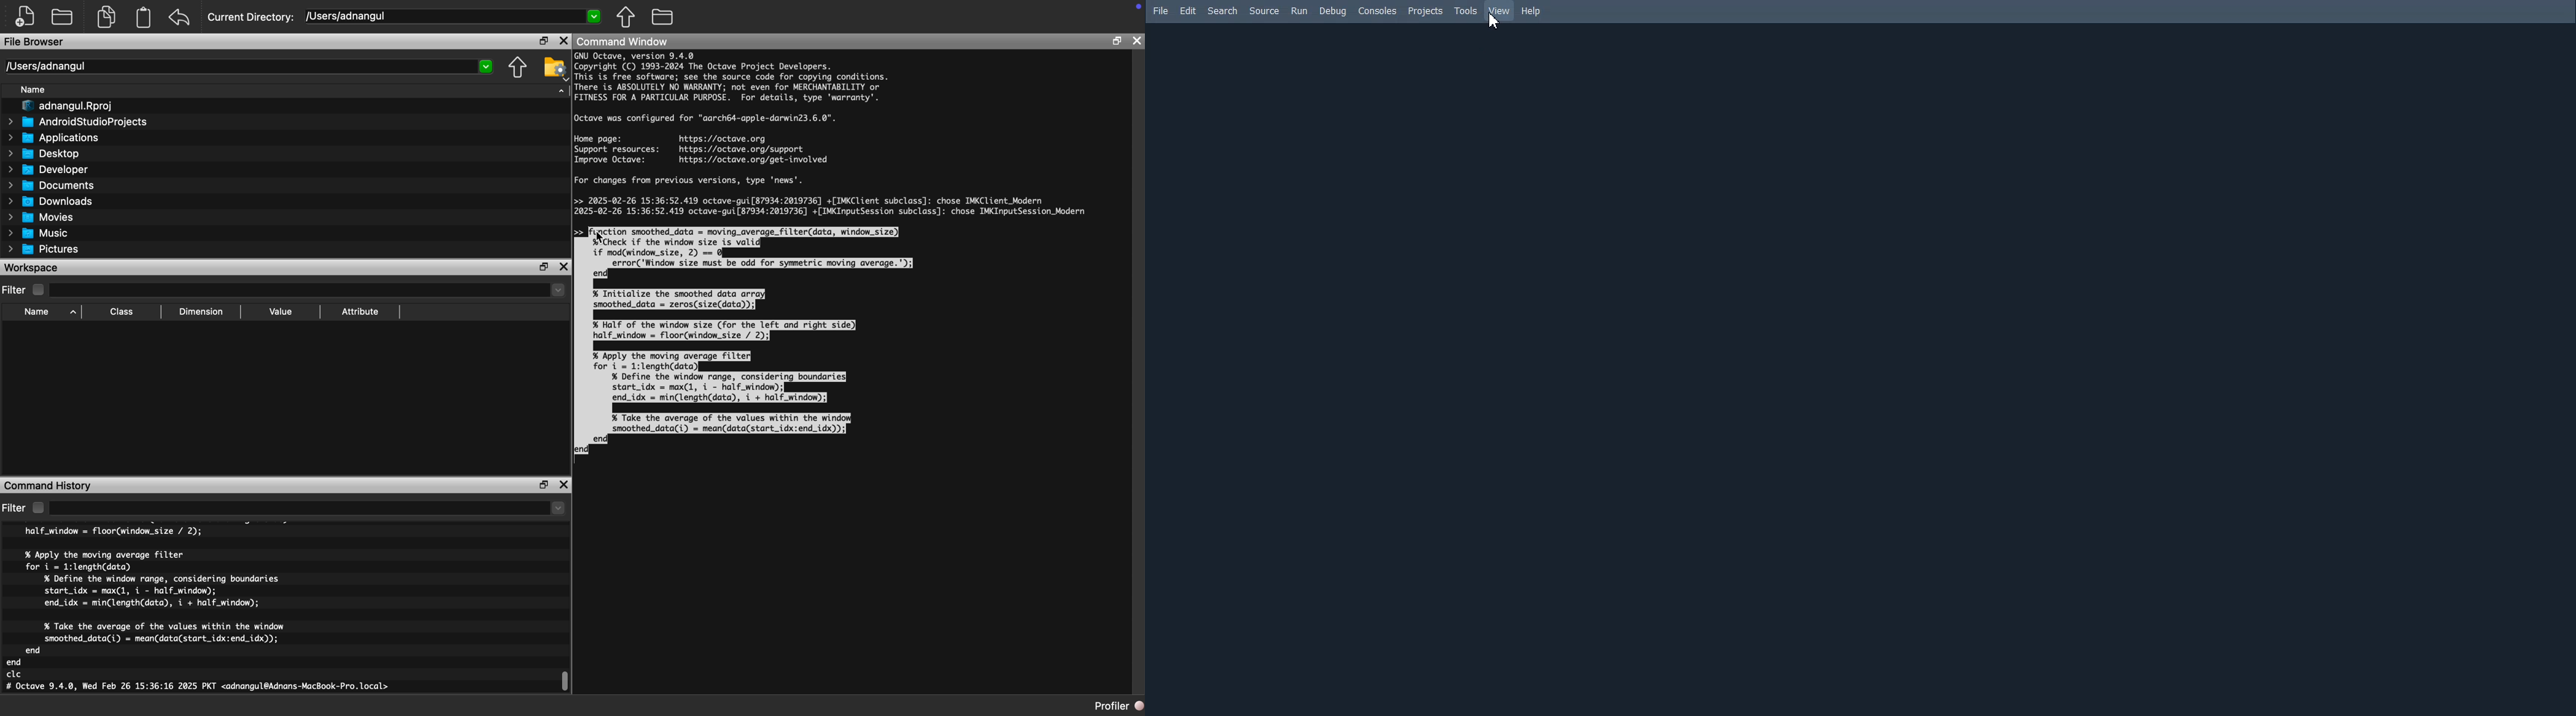 This screenshot has height=728, width=2576. What do you see at coordinates (33, 90) in the screenshot?
I see `Name` at bounding box center [33, 90].